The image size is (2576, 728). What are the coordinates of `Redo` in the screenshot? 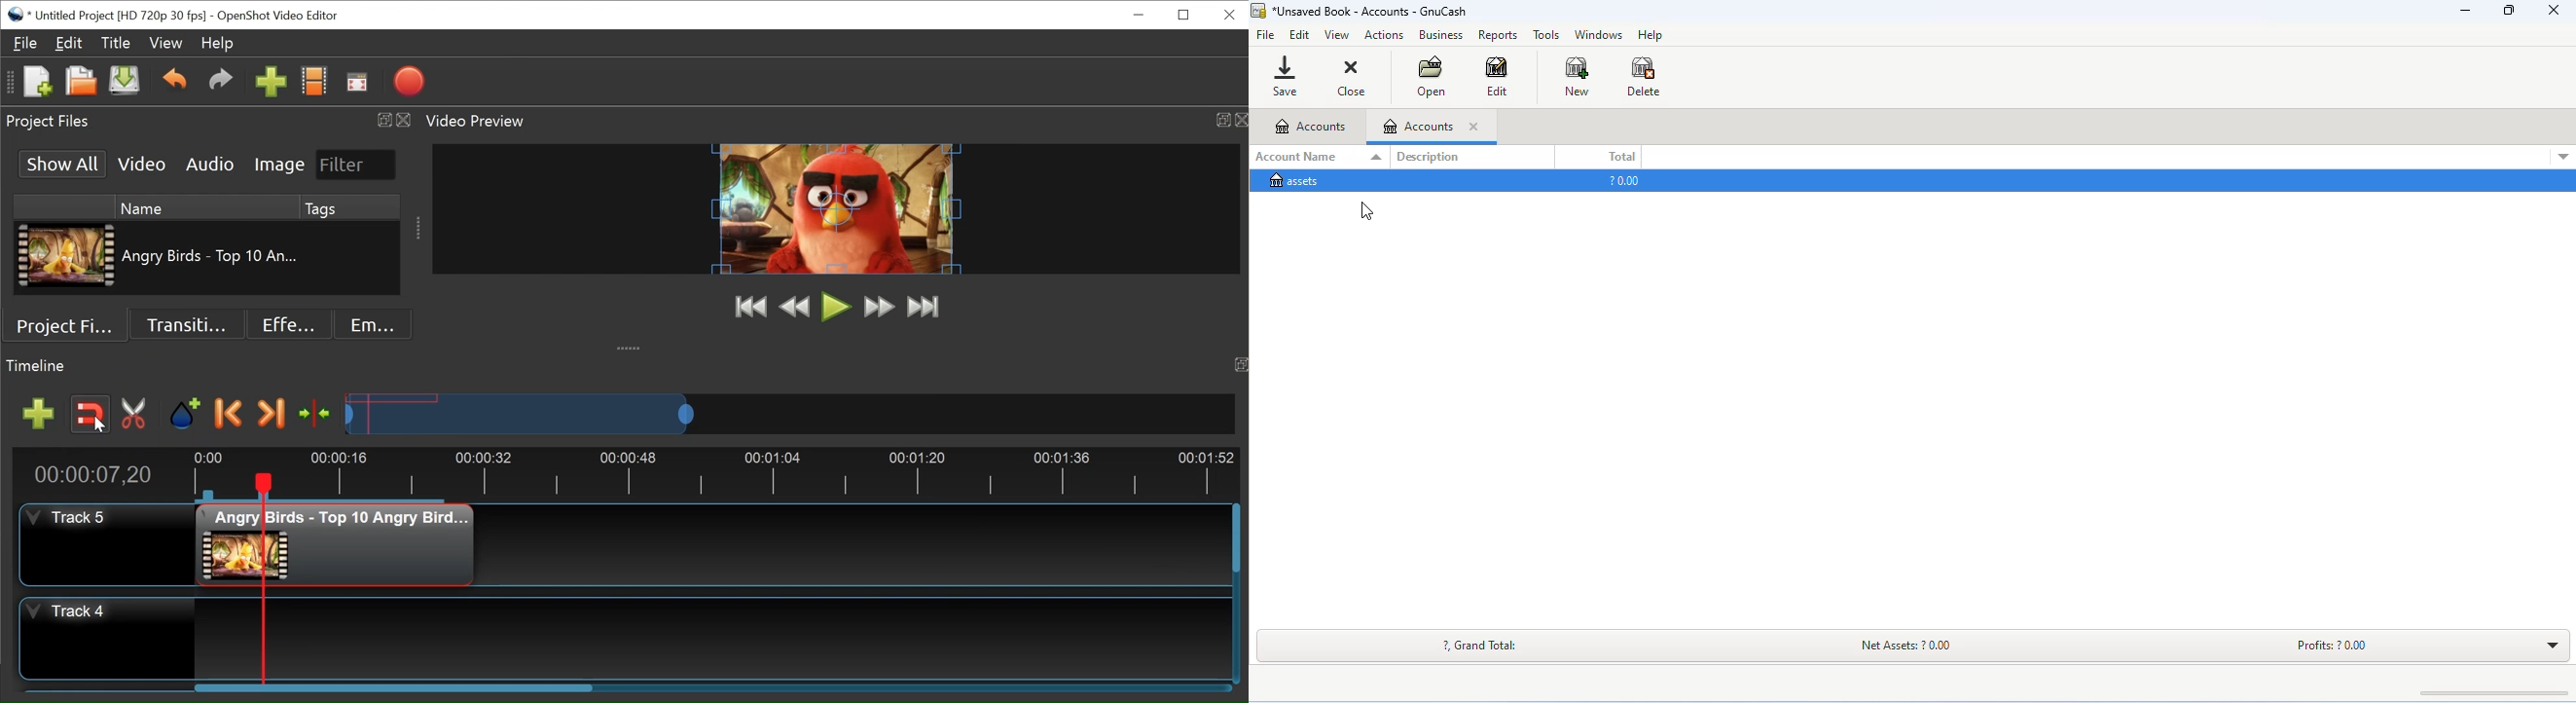 It's located at (217, 82).